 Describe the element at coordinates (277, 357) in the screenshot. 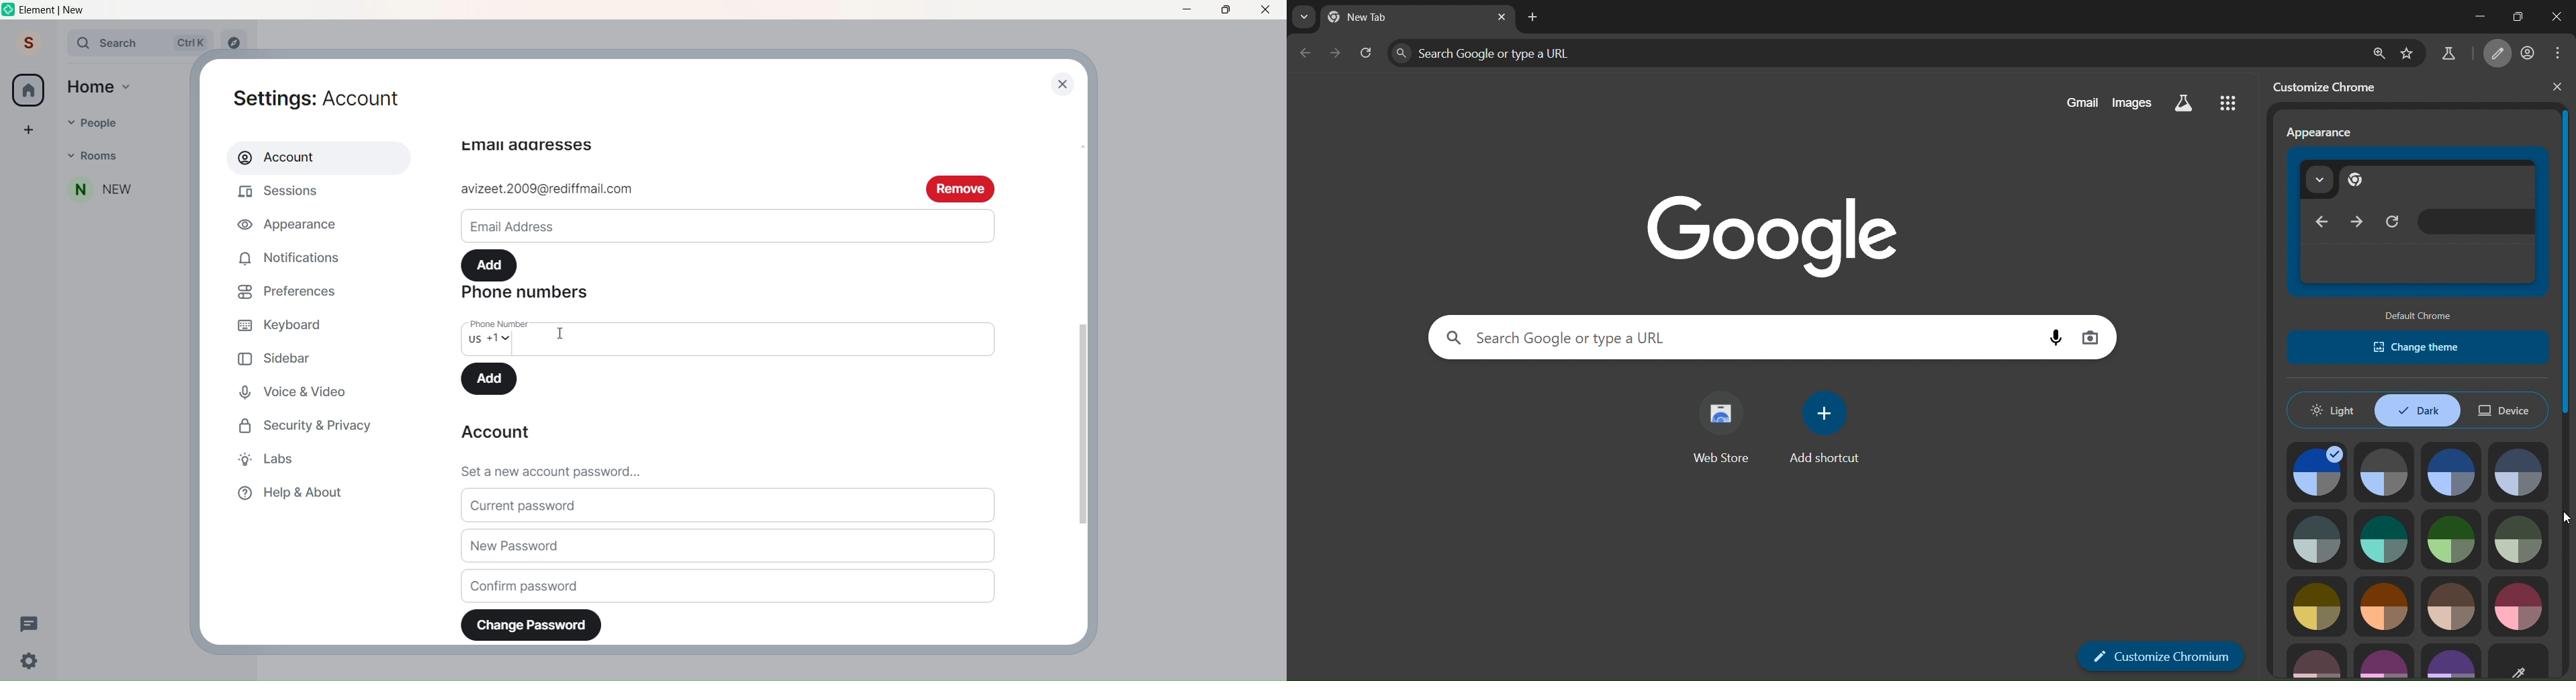

I see `Sidebar` at that location.